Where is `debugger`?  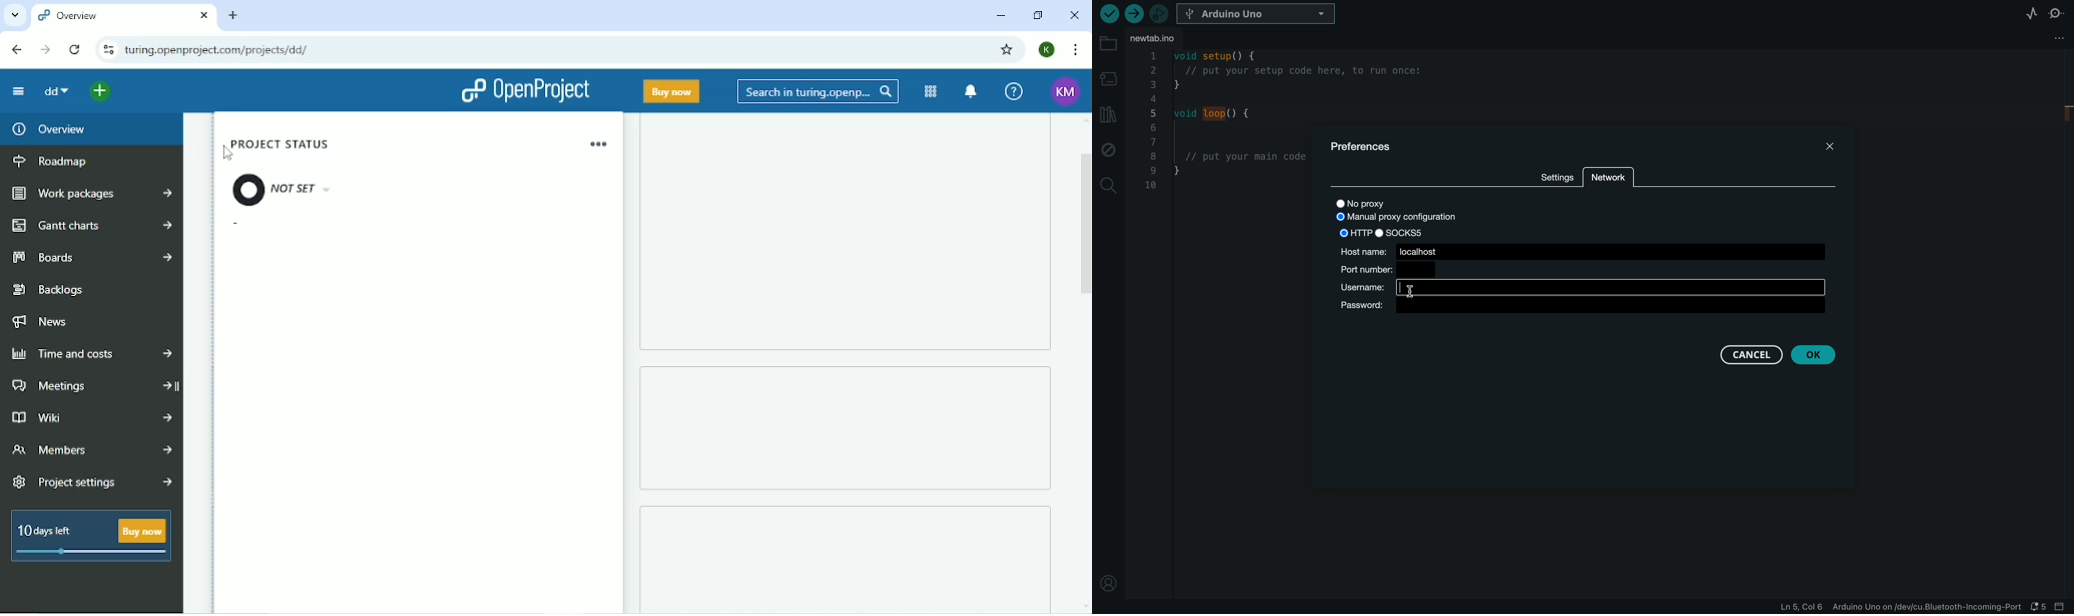
debugger is located at coordinates (1159, 14).